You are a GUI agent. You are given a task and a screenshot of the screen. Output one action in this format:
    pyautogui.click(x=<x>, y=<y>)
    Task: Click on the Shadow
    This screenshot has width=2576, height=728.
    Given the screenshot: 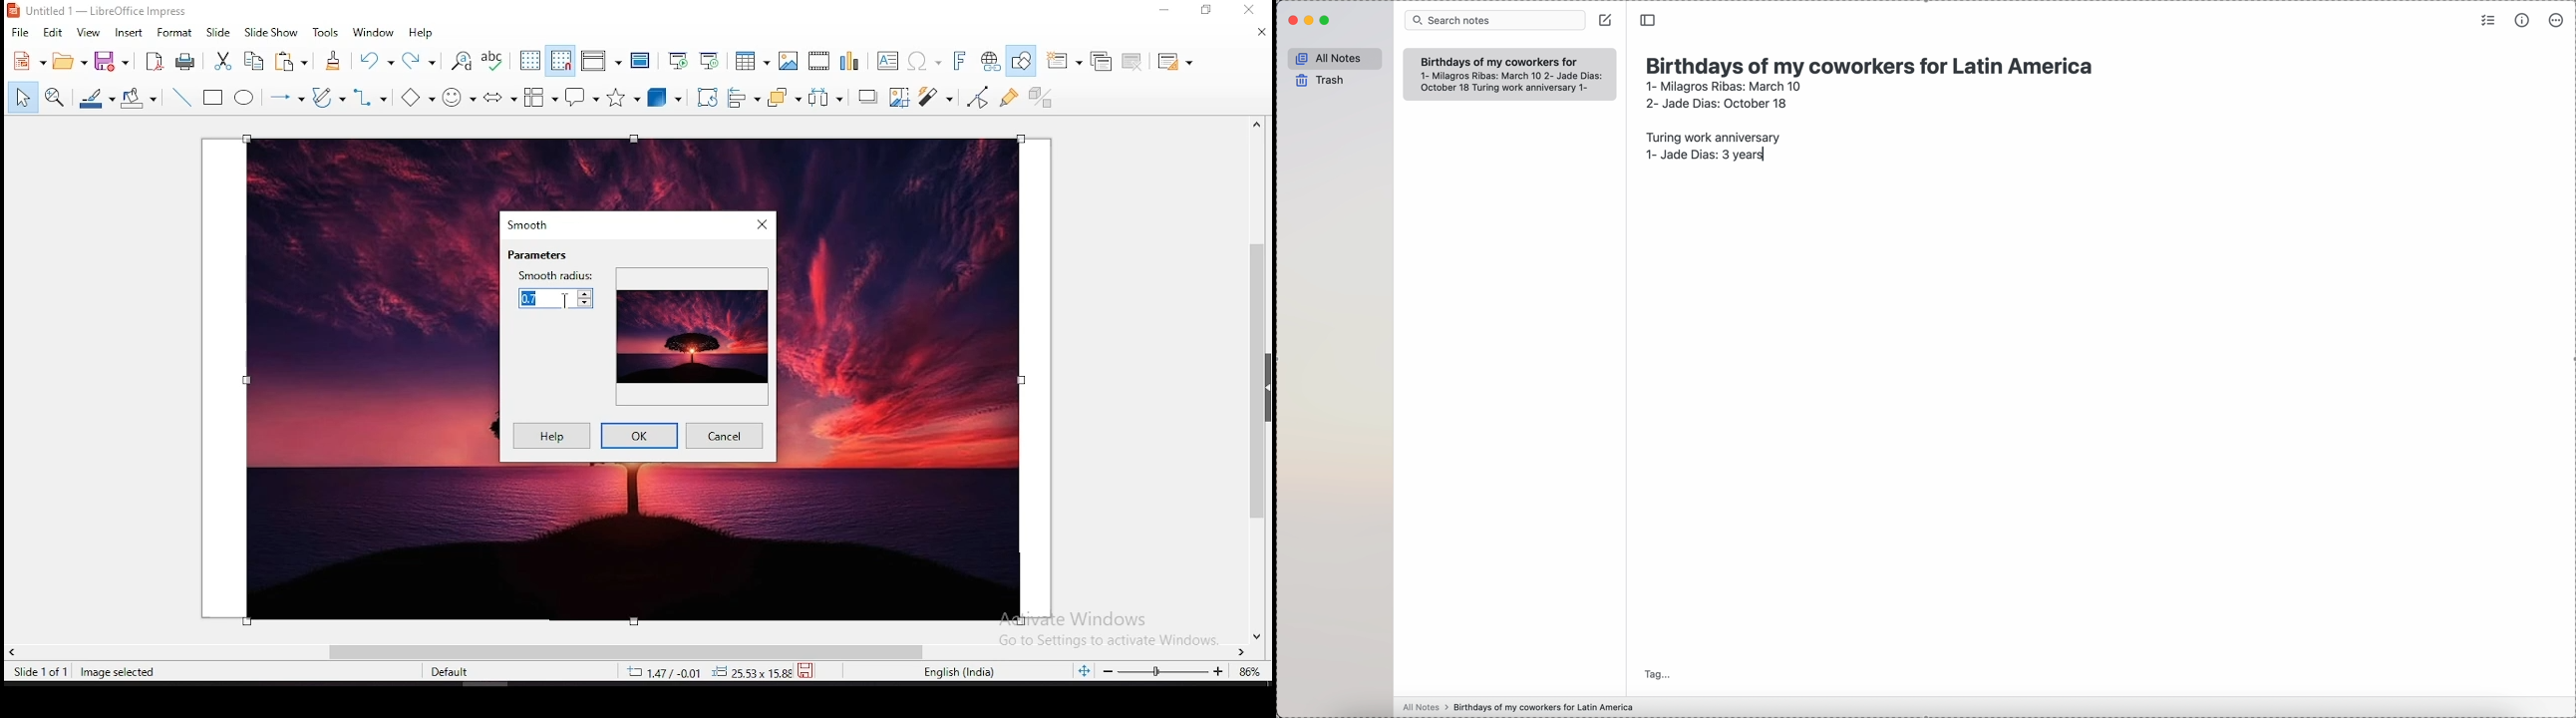 What is the action you would take?
    pyautogui.click(x=867, y=98)
    